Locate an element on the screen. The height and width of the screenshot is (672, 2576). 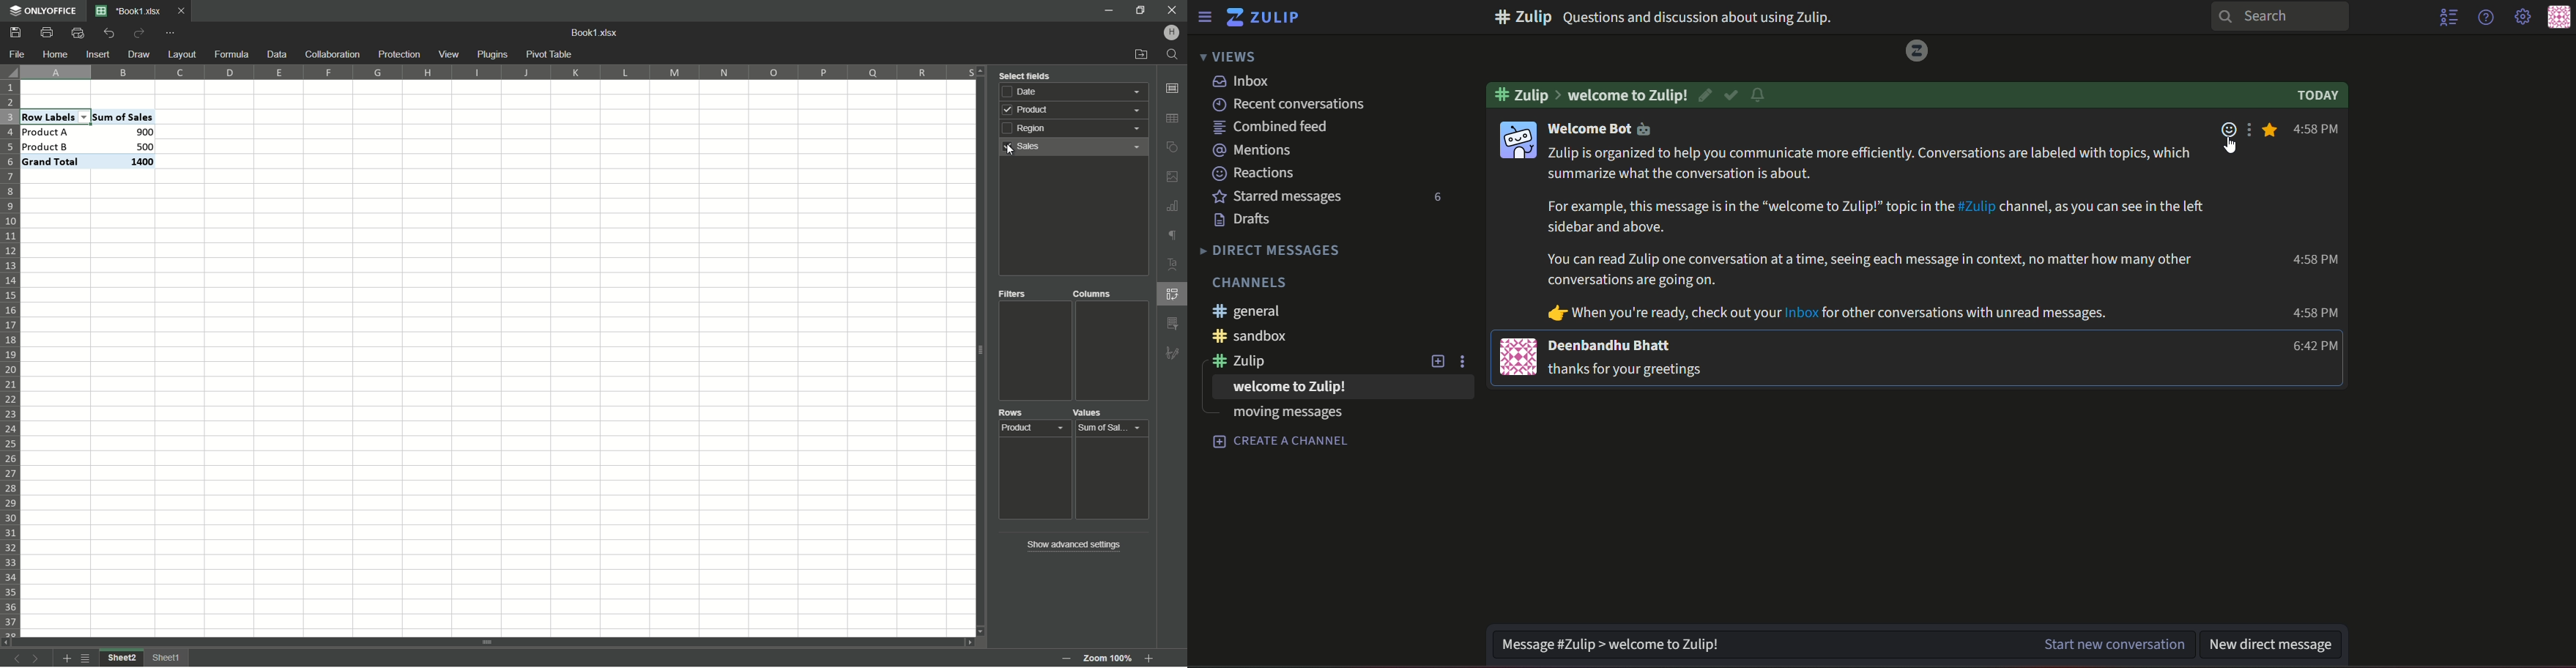
menu is located at coordinates (1208, 17).